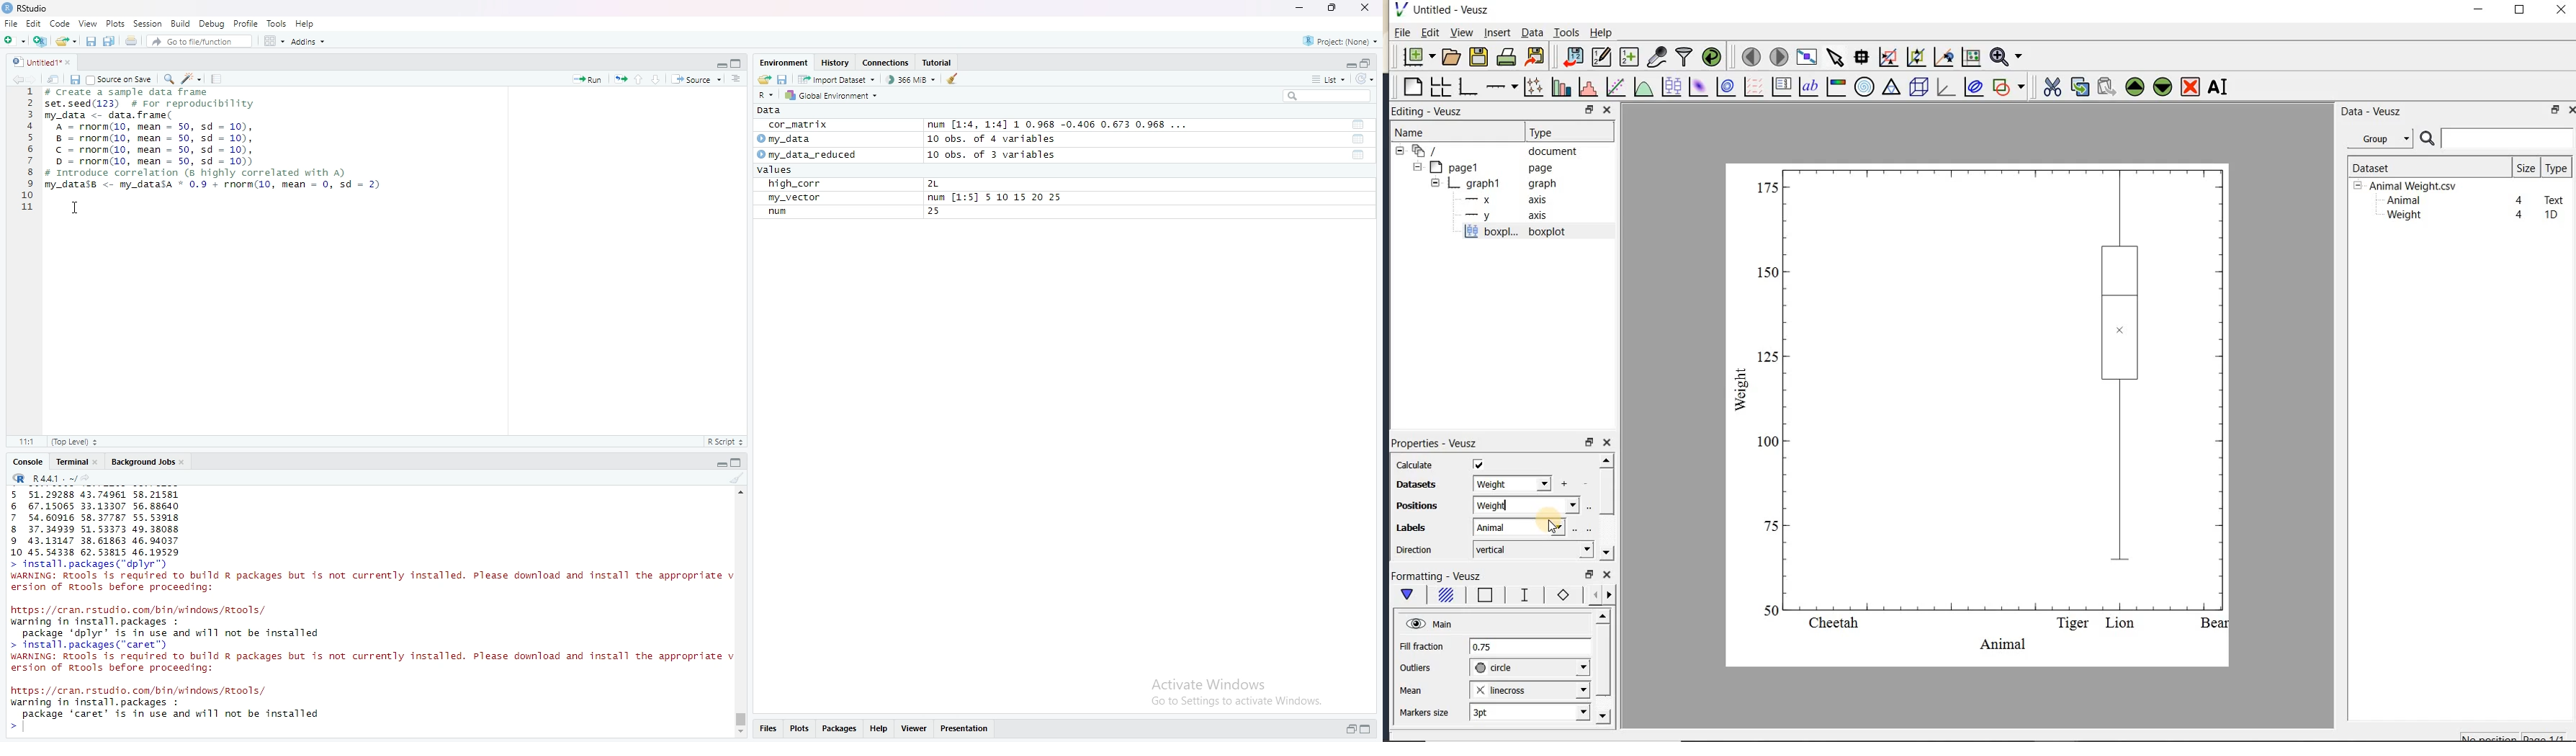 This screenshot has width=2576, height=756. What do you see at coordinates (771, 109) in the screenshot?
I see `Data ` at bounding box center [771, 109].